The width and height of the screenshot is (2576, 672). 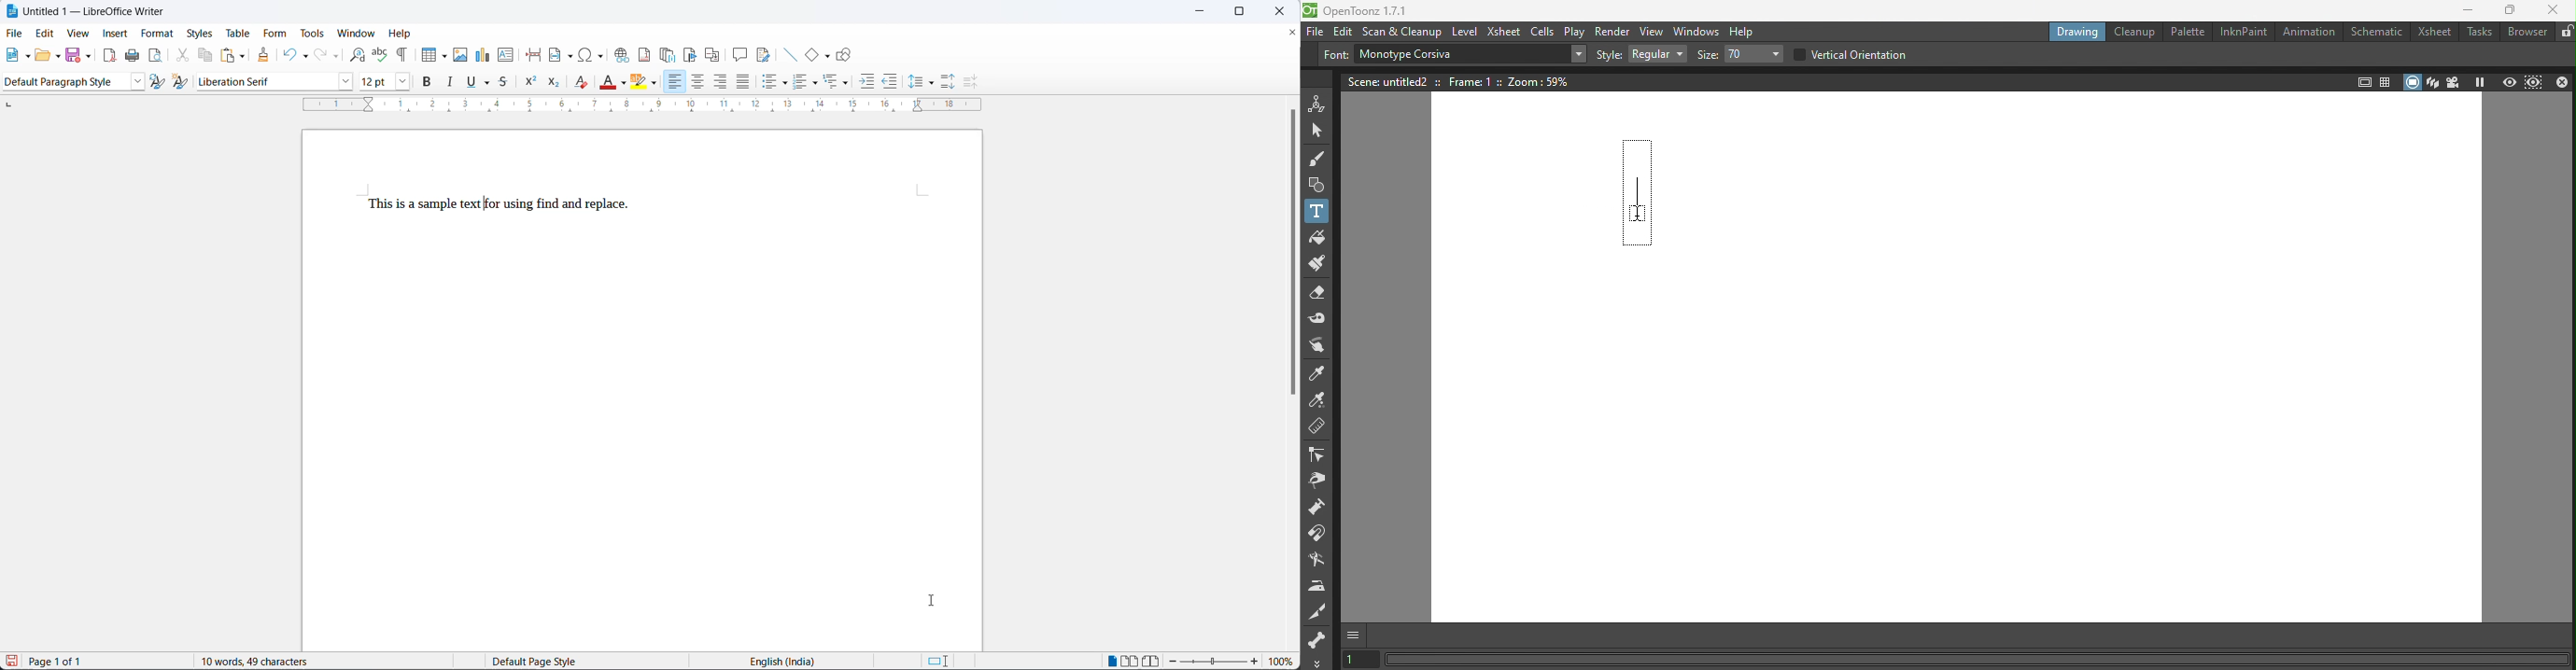 I want to click on Style, so click(x=1608, y=56).